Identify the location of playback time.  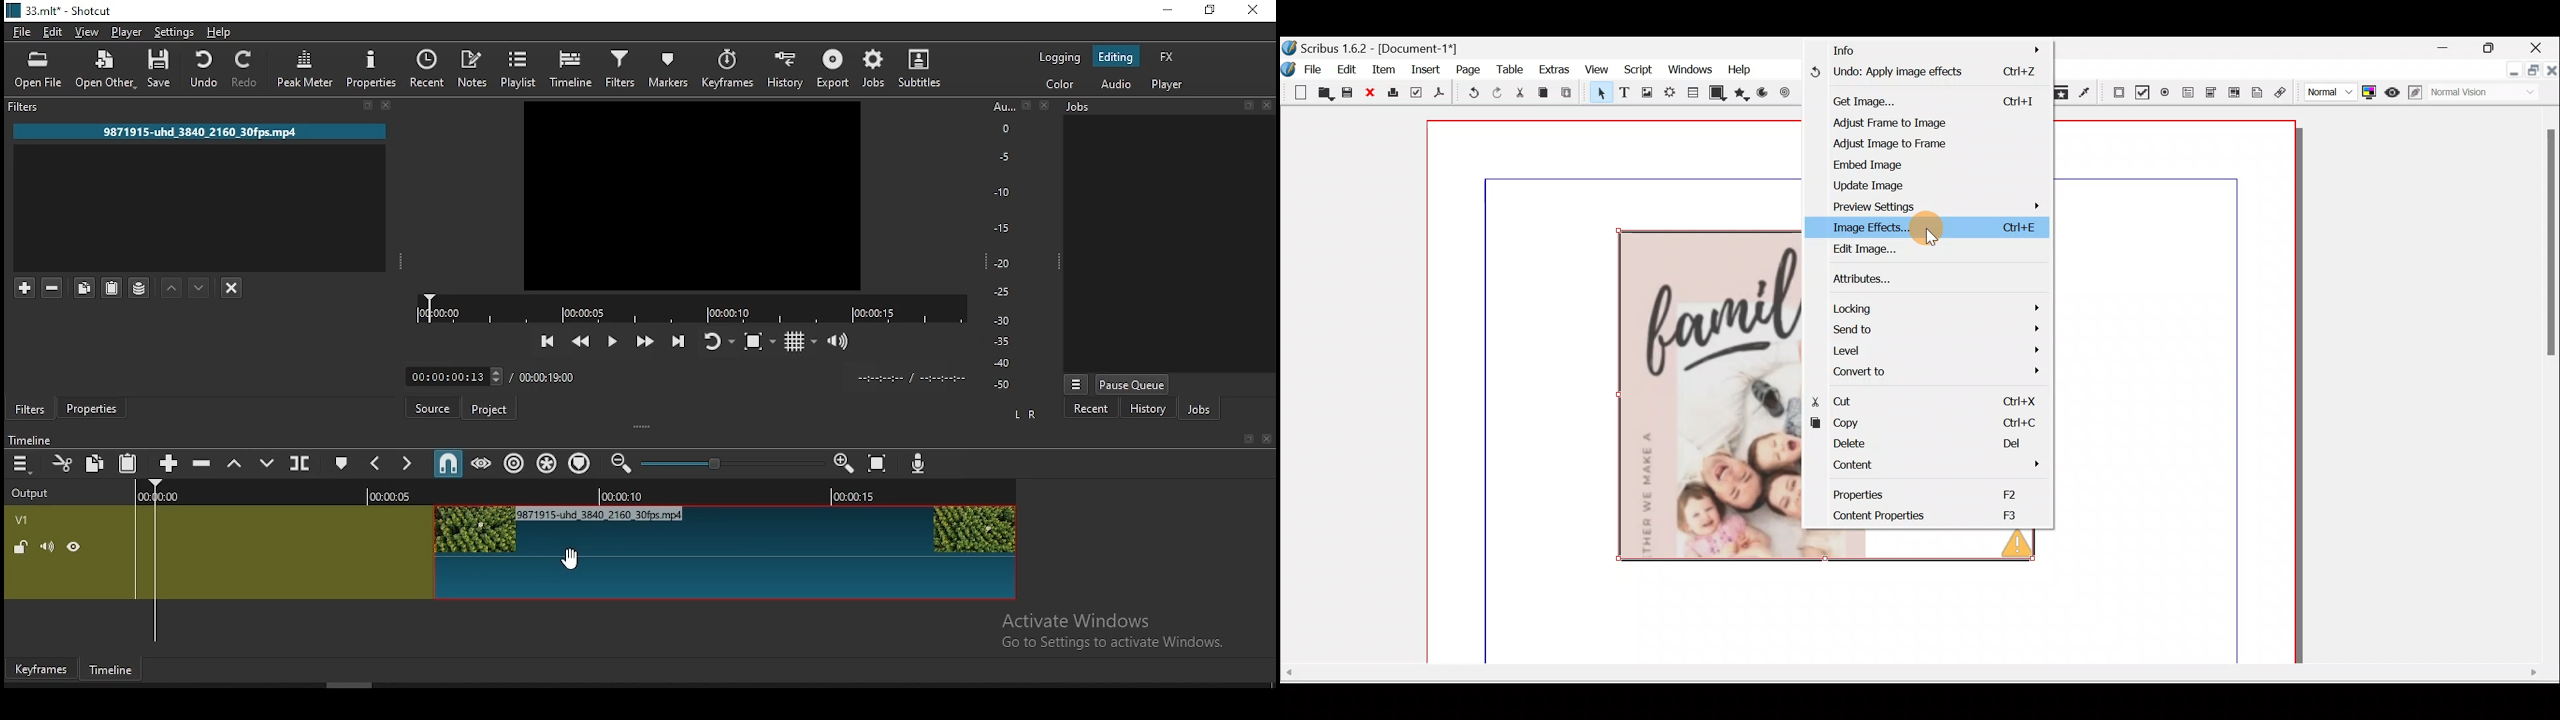
(686, 307).